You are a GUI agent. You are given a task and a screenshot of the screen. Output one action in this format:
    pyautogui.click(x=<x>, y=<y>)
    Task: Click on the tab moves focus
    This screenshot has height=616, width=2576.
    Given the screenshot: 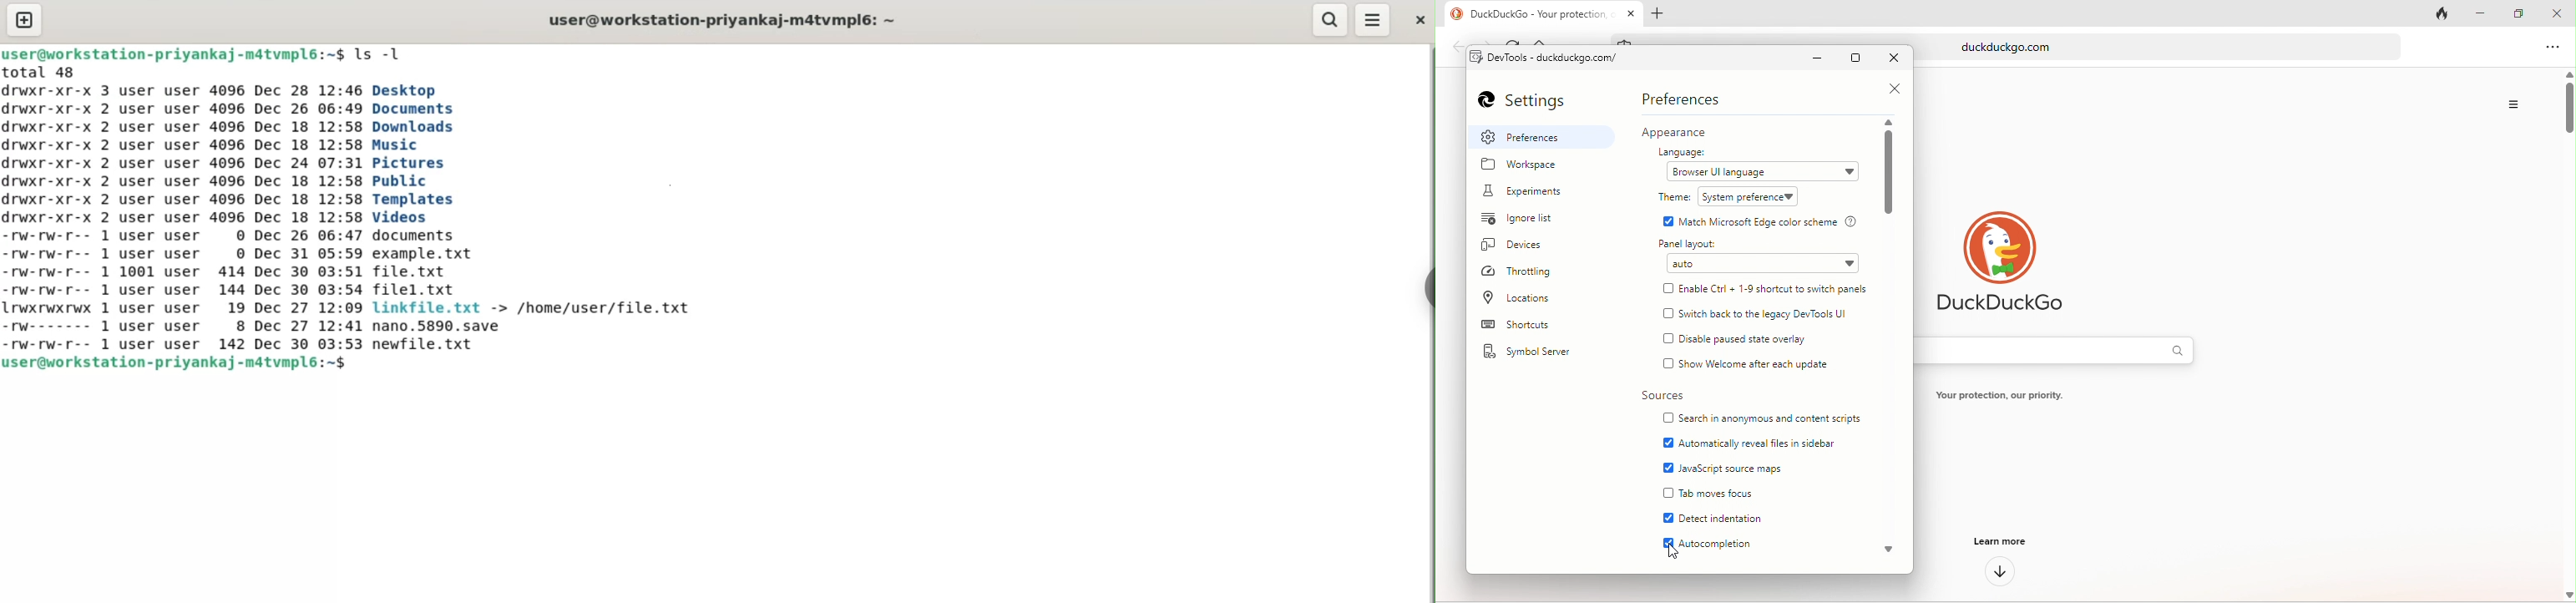 What is the action you would take?
    pyautogui.click(x=1721, y=493)
    